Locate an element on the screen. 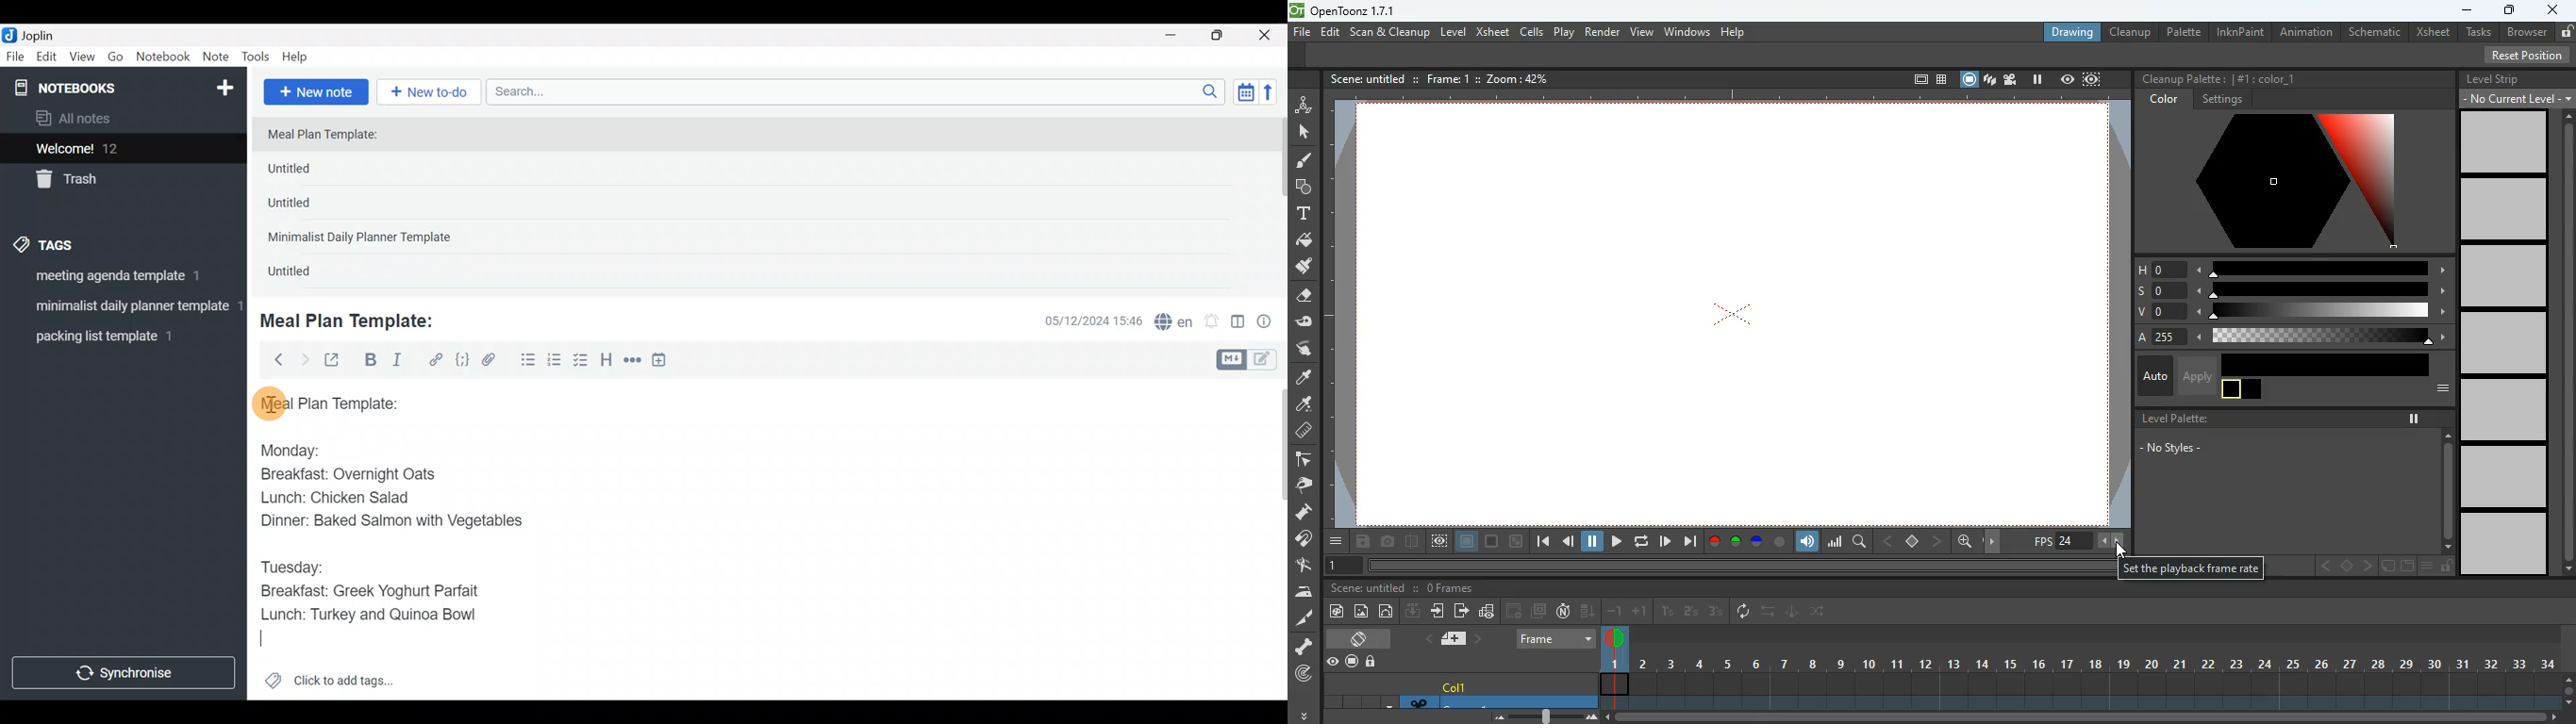  Notebook is located at coordinates (164, 57).